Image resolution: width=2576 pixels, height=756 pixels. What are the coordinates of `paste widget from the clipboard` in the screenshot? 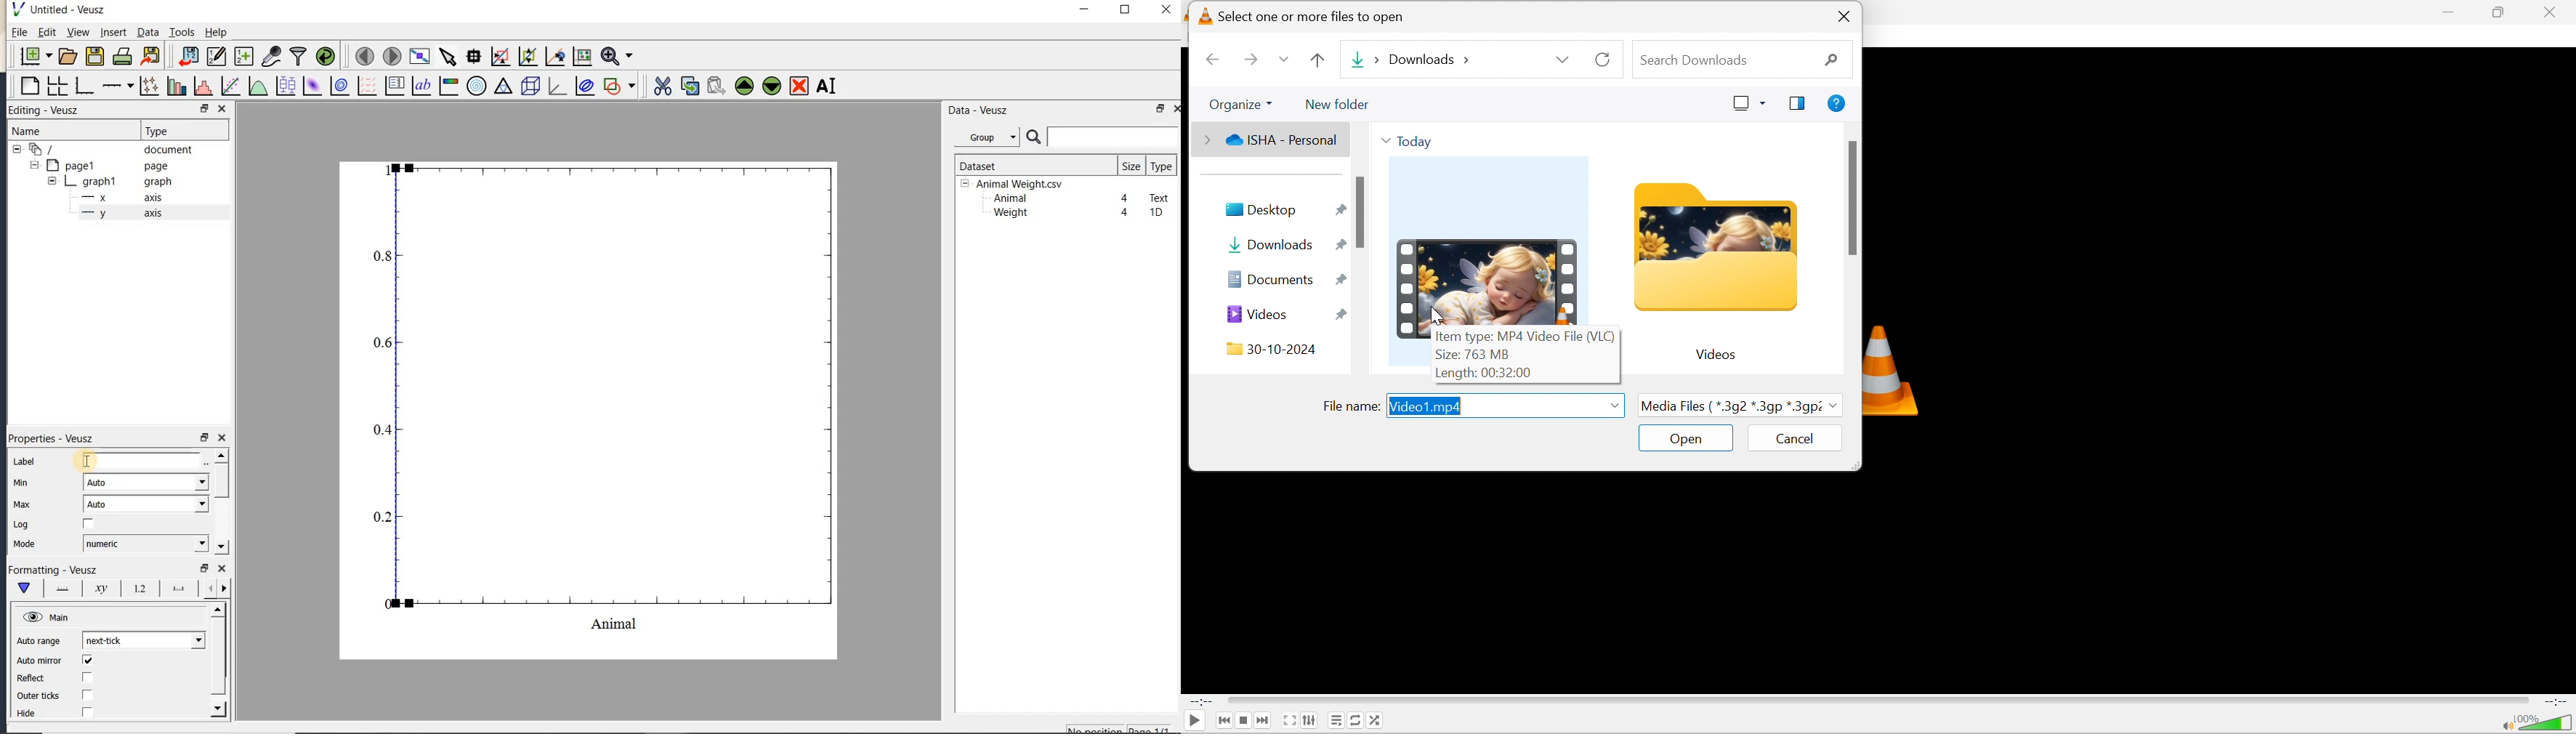 It's located at (716, 87).